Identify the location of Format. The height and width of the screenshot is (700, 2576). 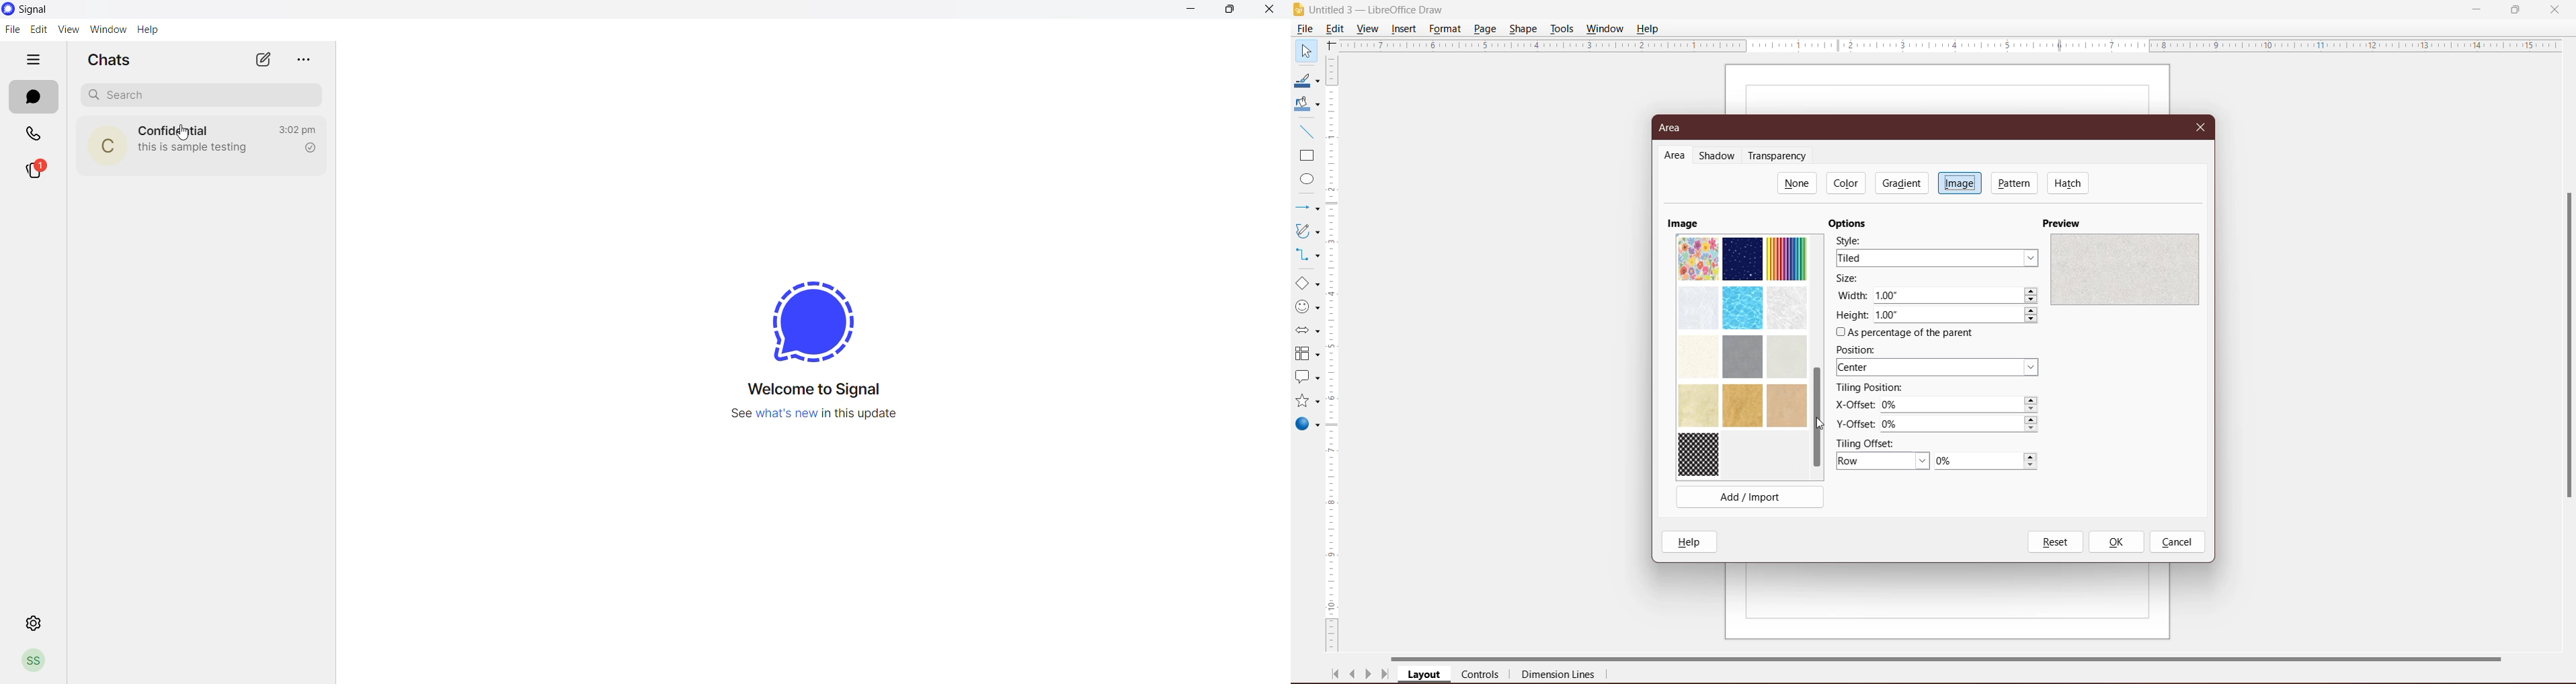
(1445, 29).